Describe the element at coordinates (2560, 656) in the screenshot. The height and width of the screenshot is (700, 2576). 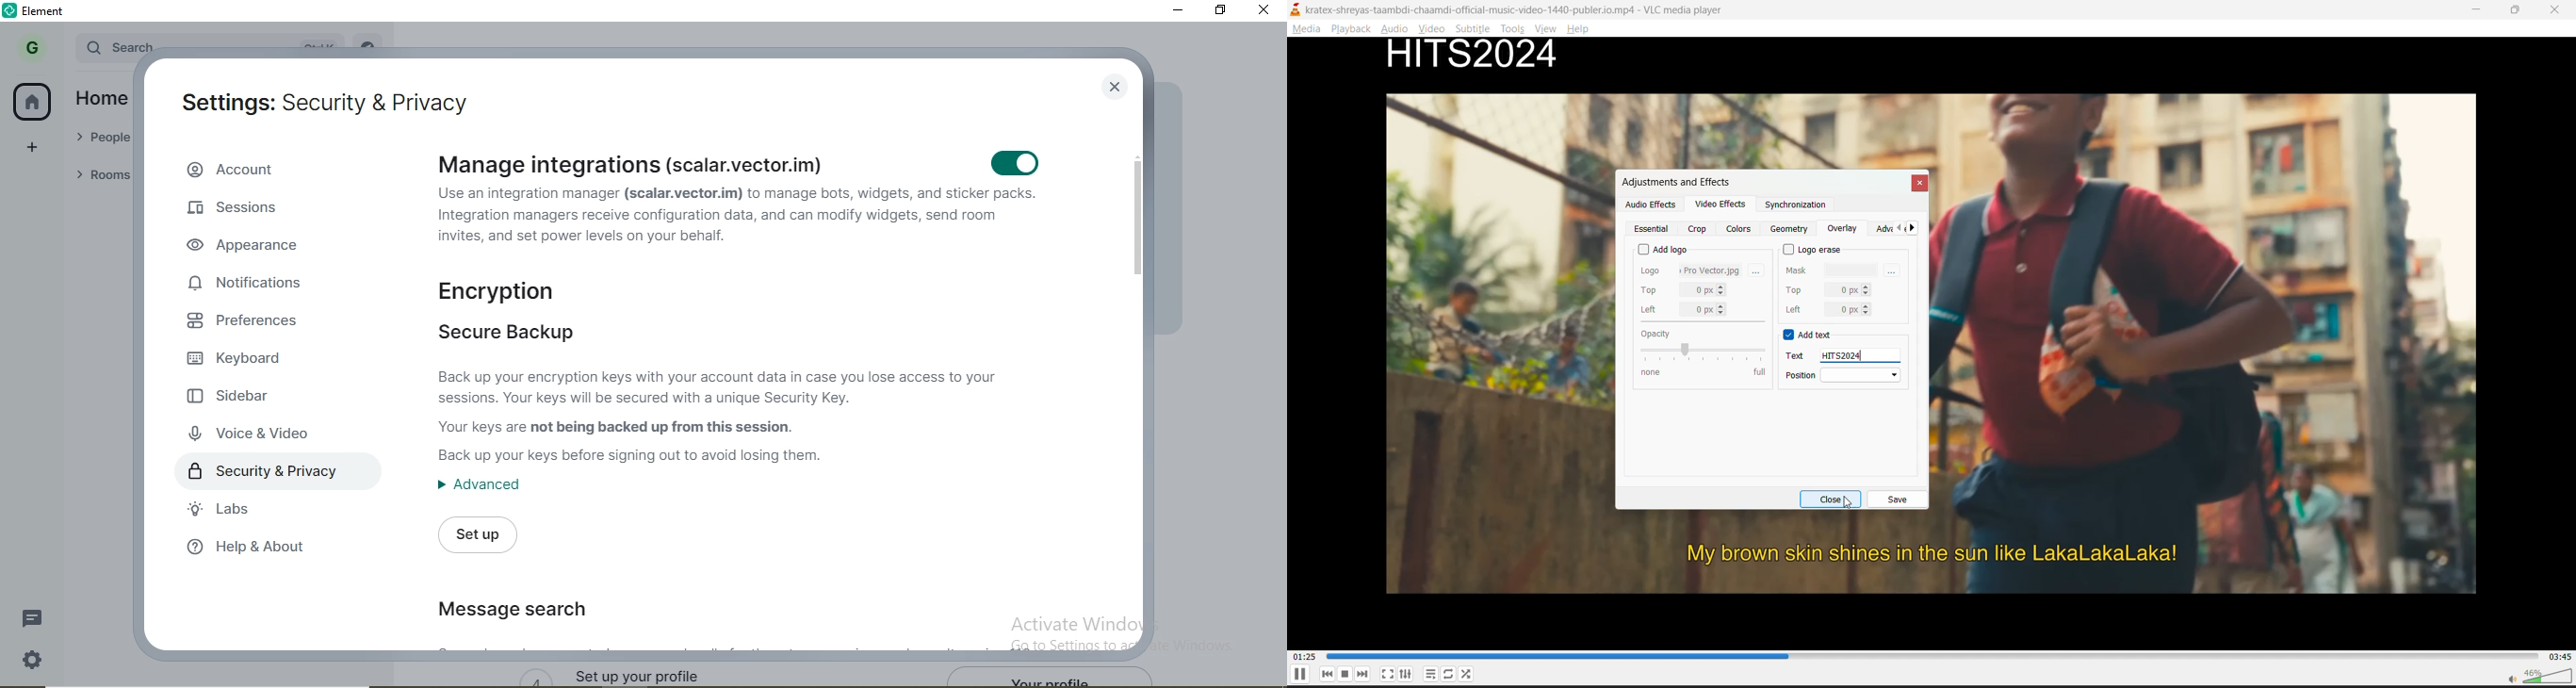
I see `total track time` at that location.